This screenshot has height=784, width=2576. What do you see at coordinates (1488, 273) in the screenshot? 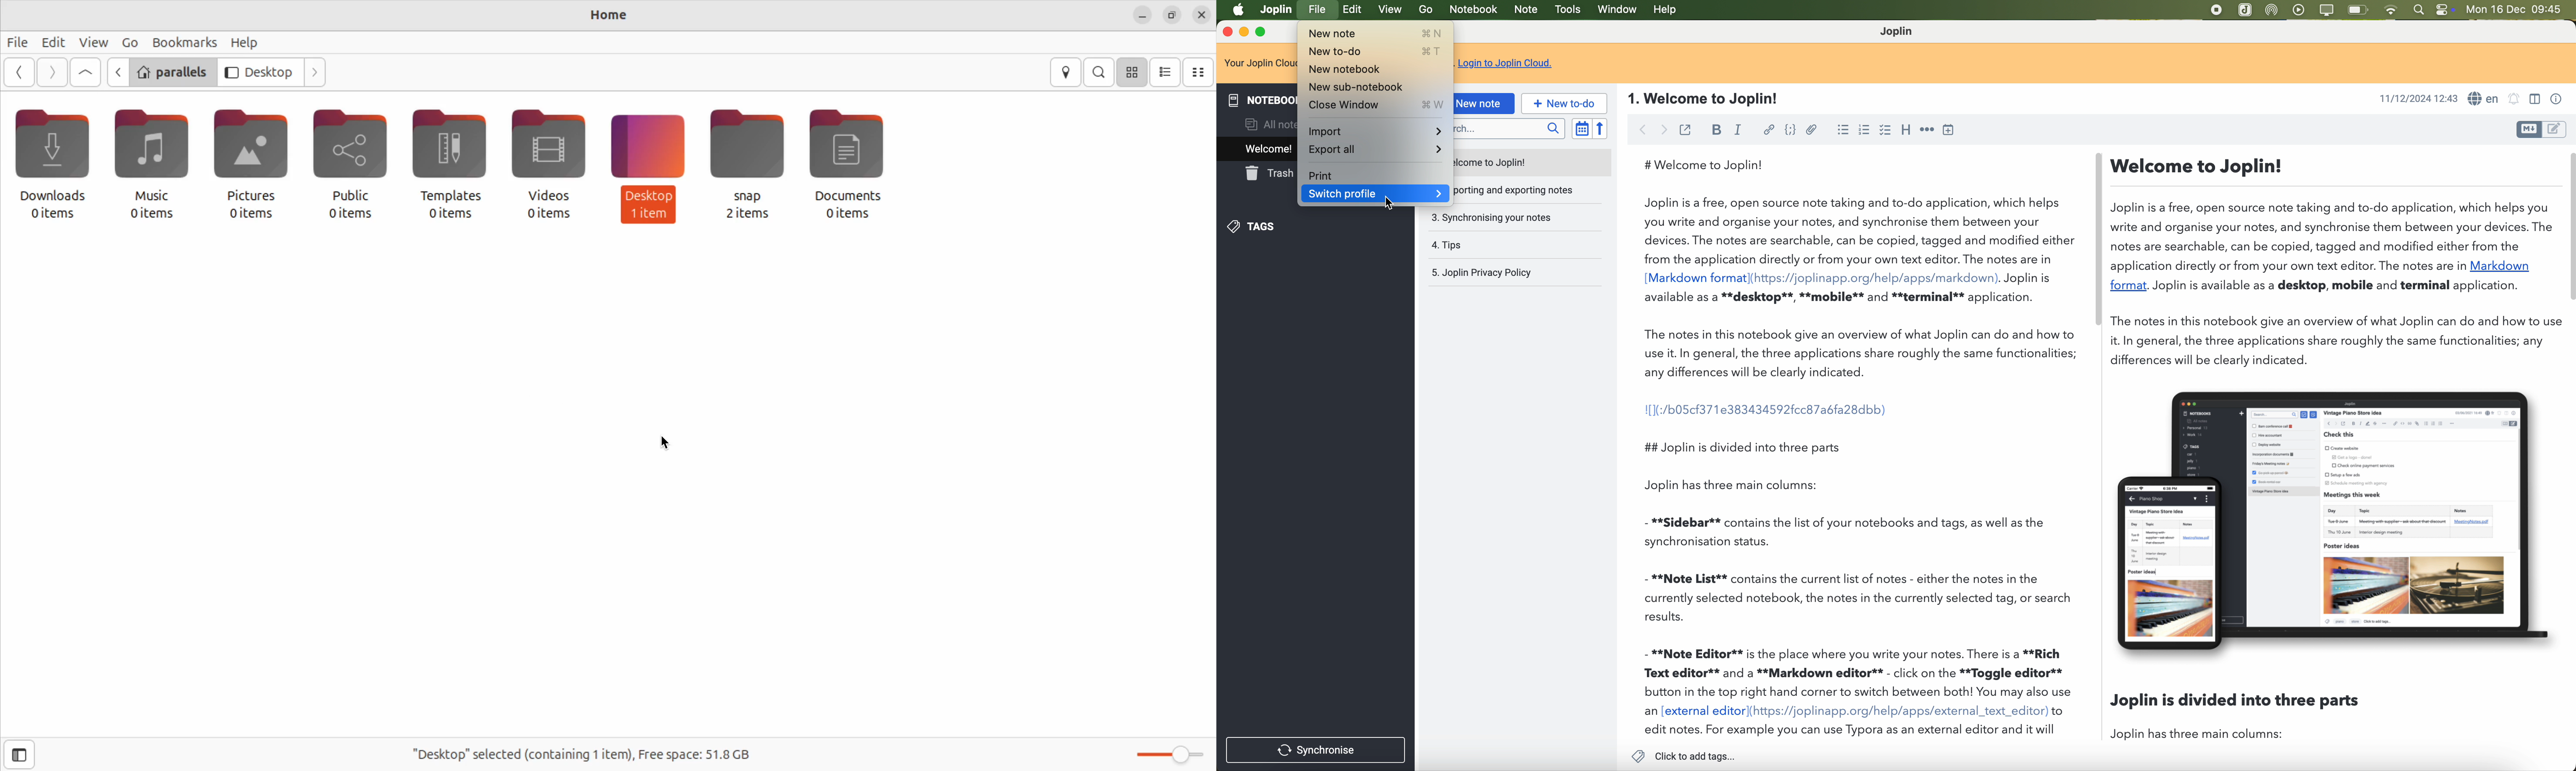
I see `5. Joplin Privacy Policy` at bounding box center [1488, 273].